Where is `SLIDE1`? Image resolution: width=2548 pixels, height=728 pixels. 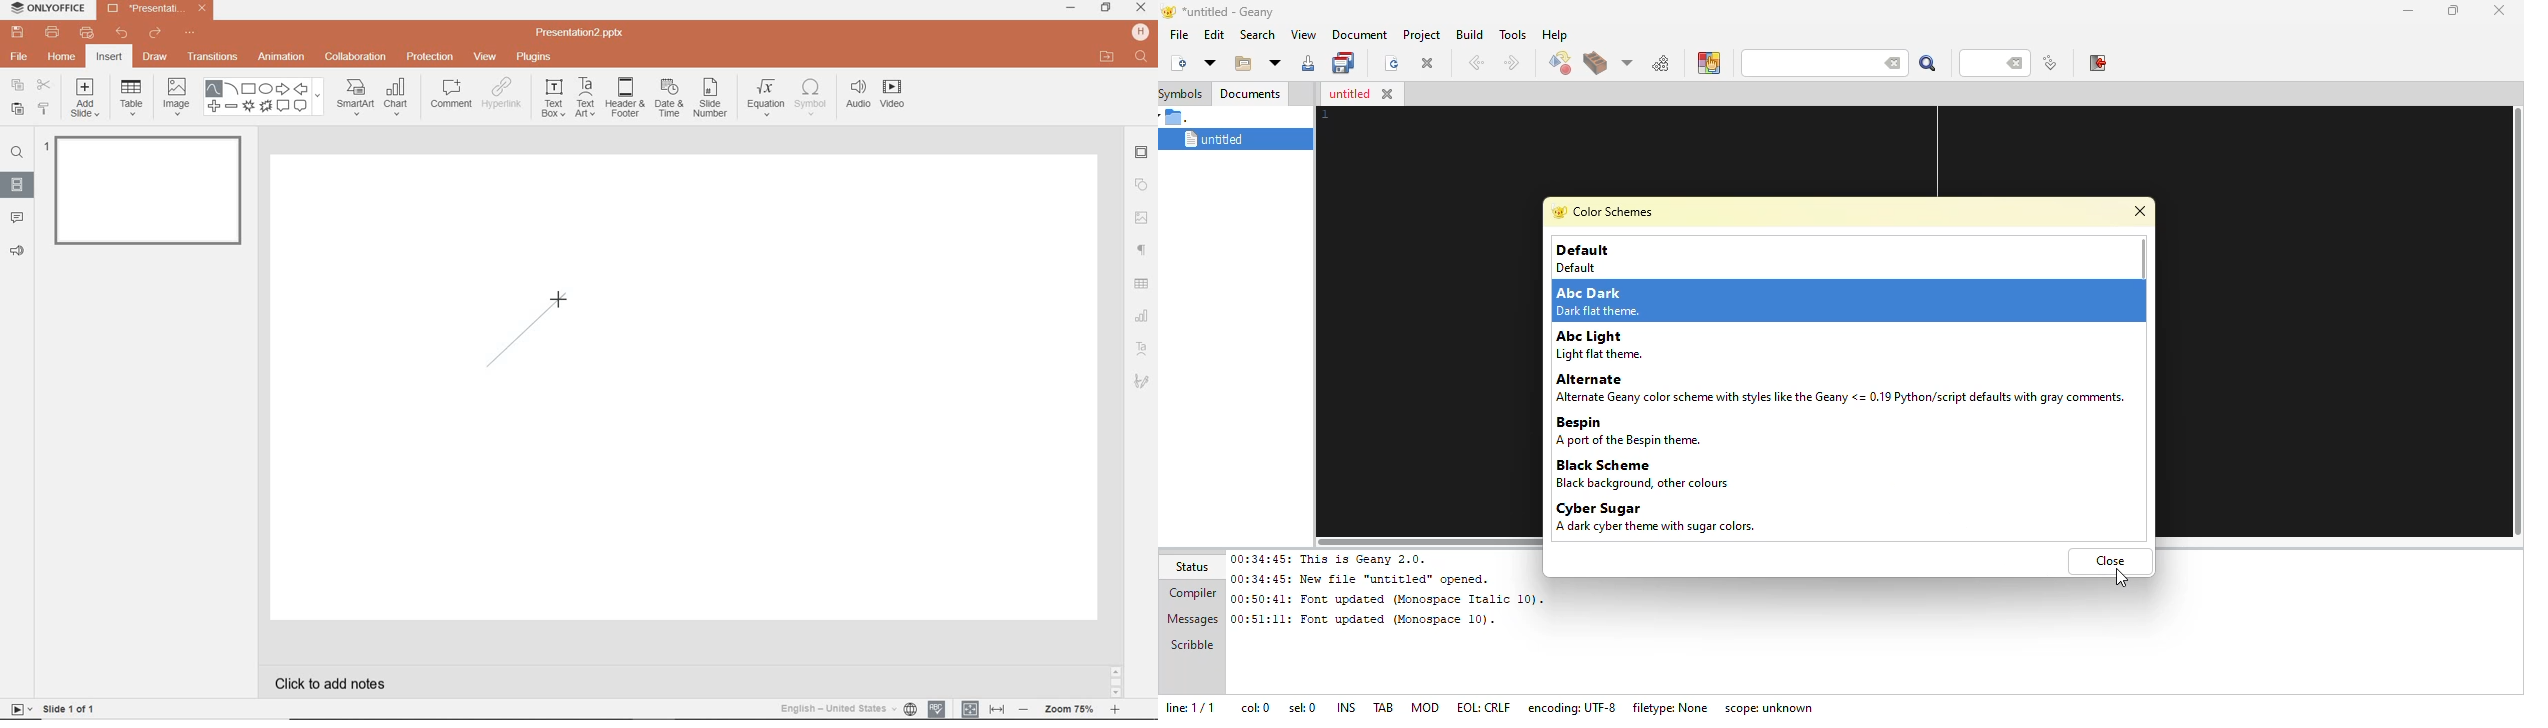 SLIDE1 is located at coordinates (145, 195).